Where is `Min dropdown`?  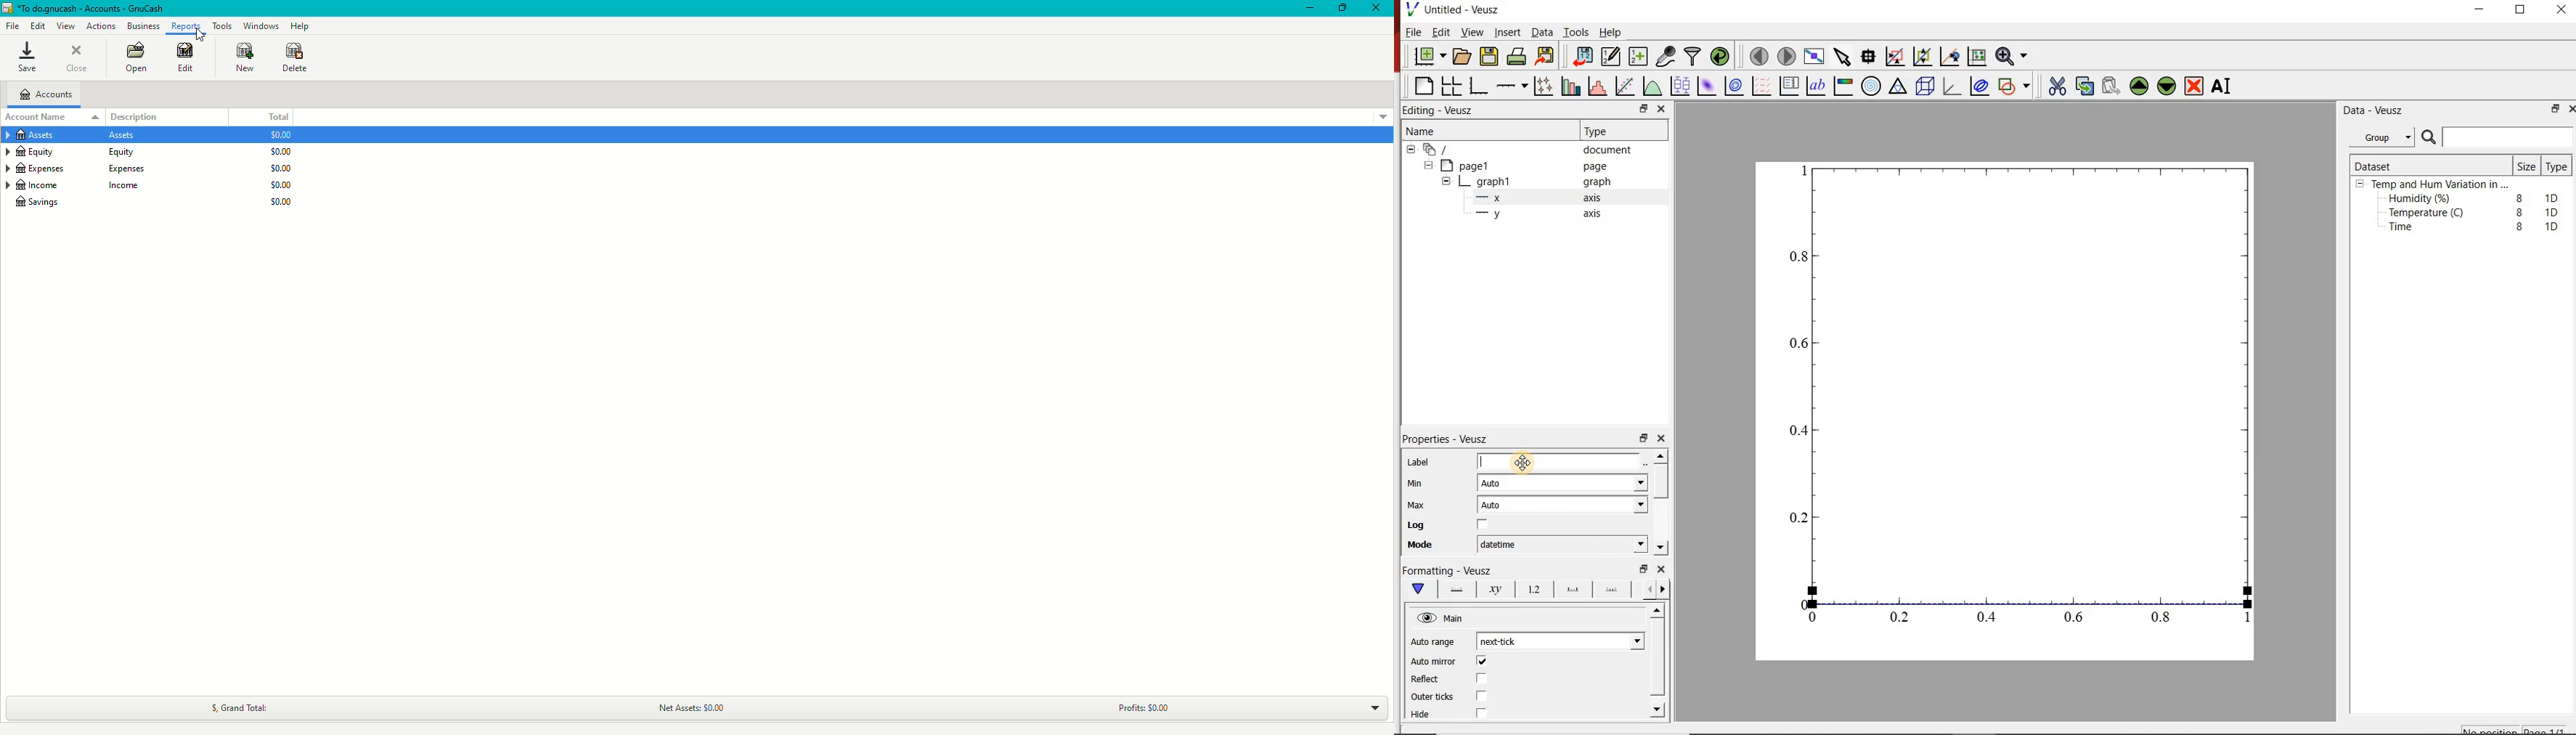 Min dropdown is located at coordinates (1625, 484).